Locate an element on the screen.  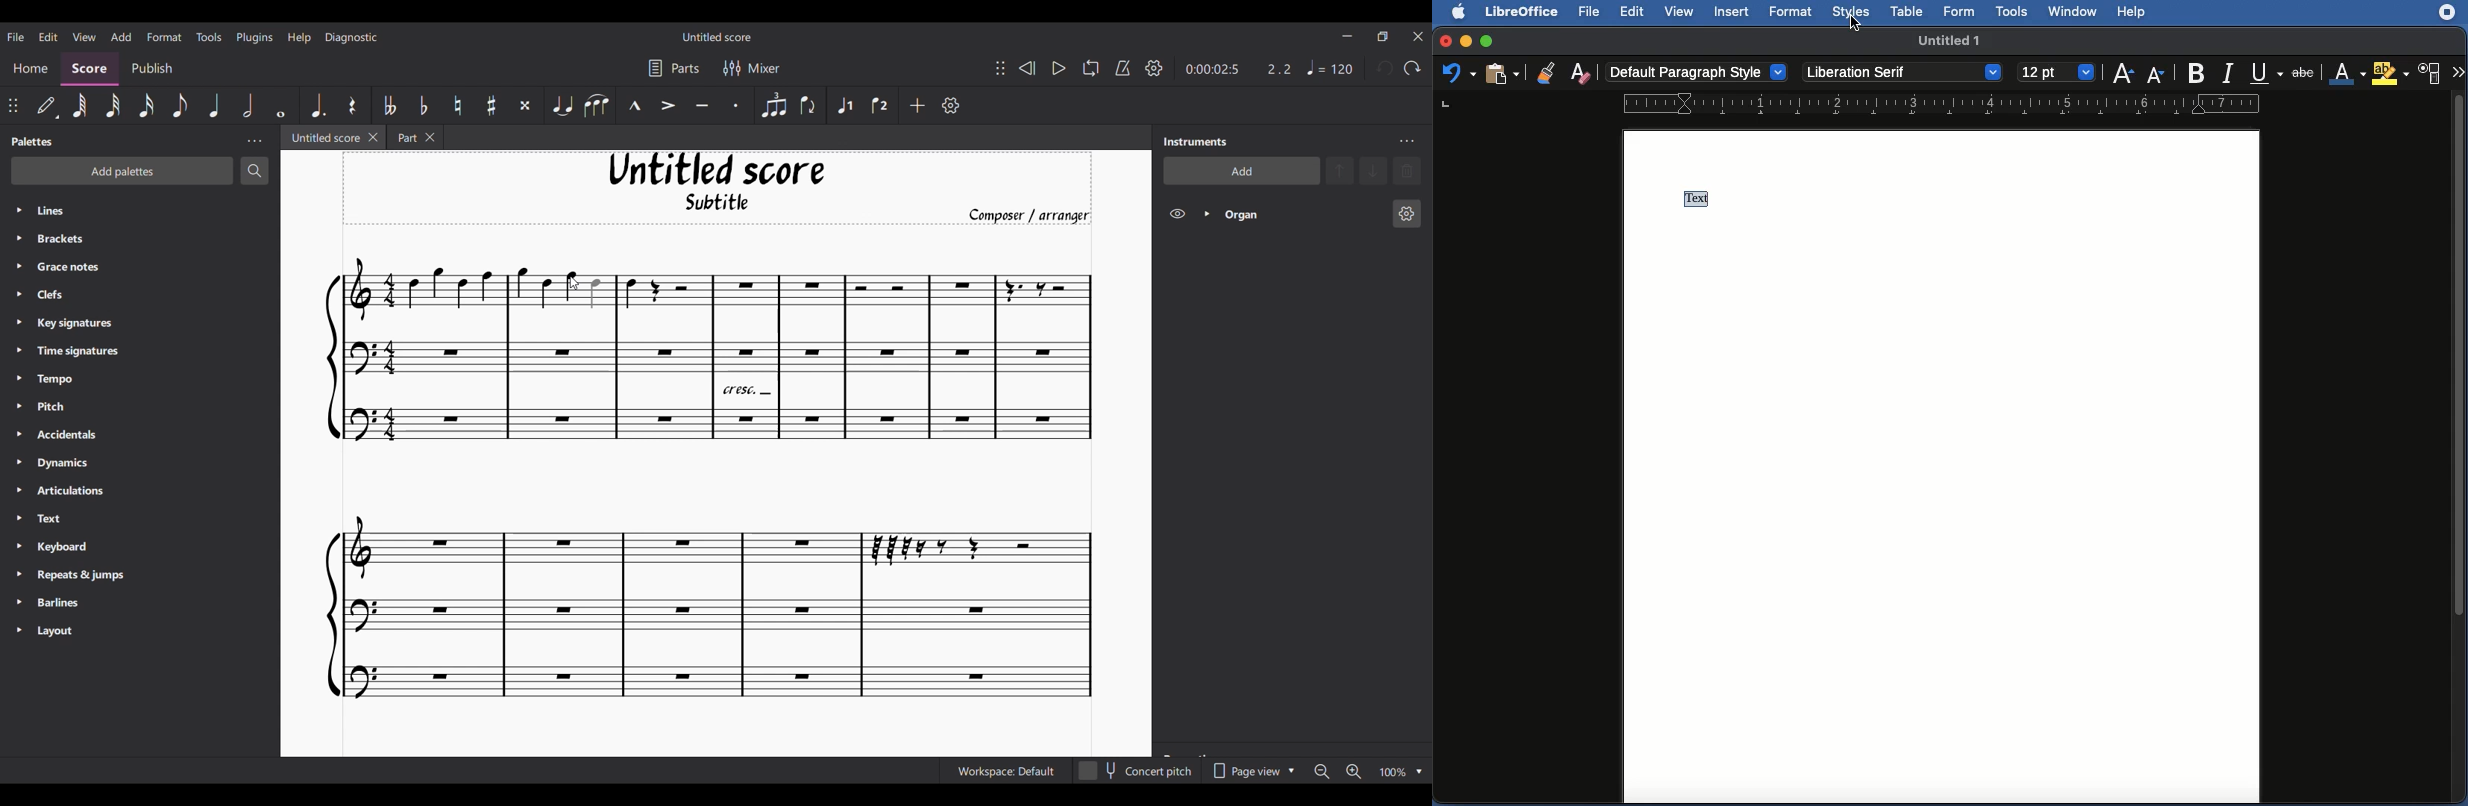
Rest is located at coordinates (354, 104).